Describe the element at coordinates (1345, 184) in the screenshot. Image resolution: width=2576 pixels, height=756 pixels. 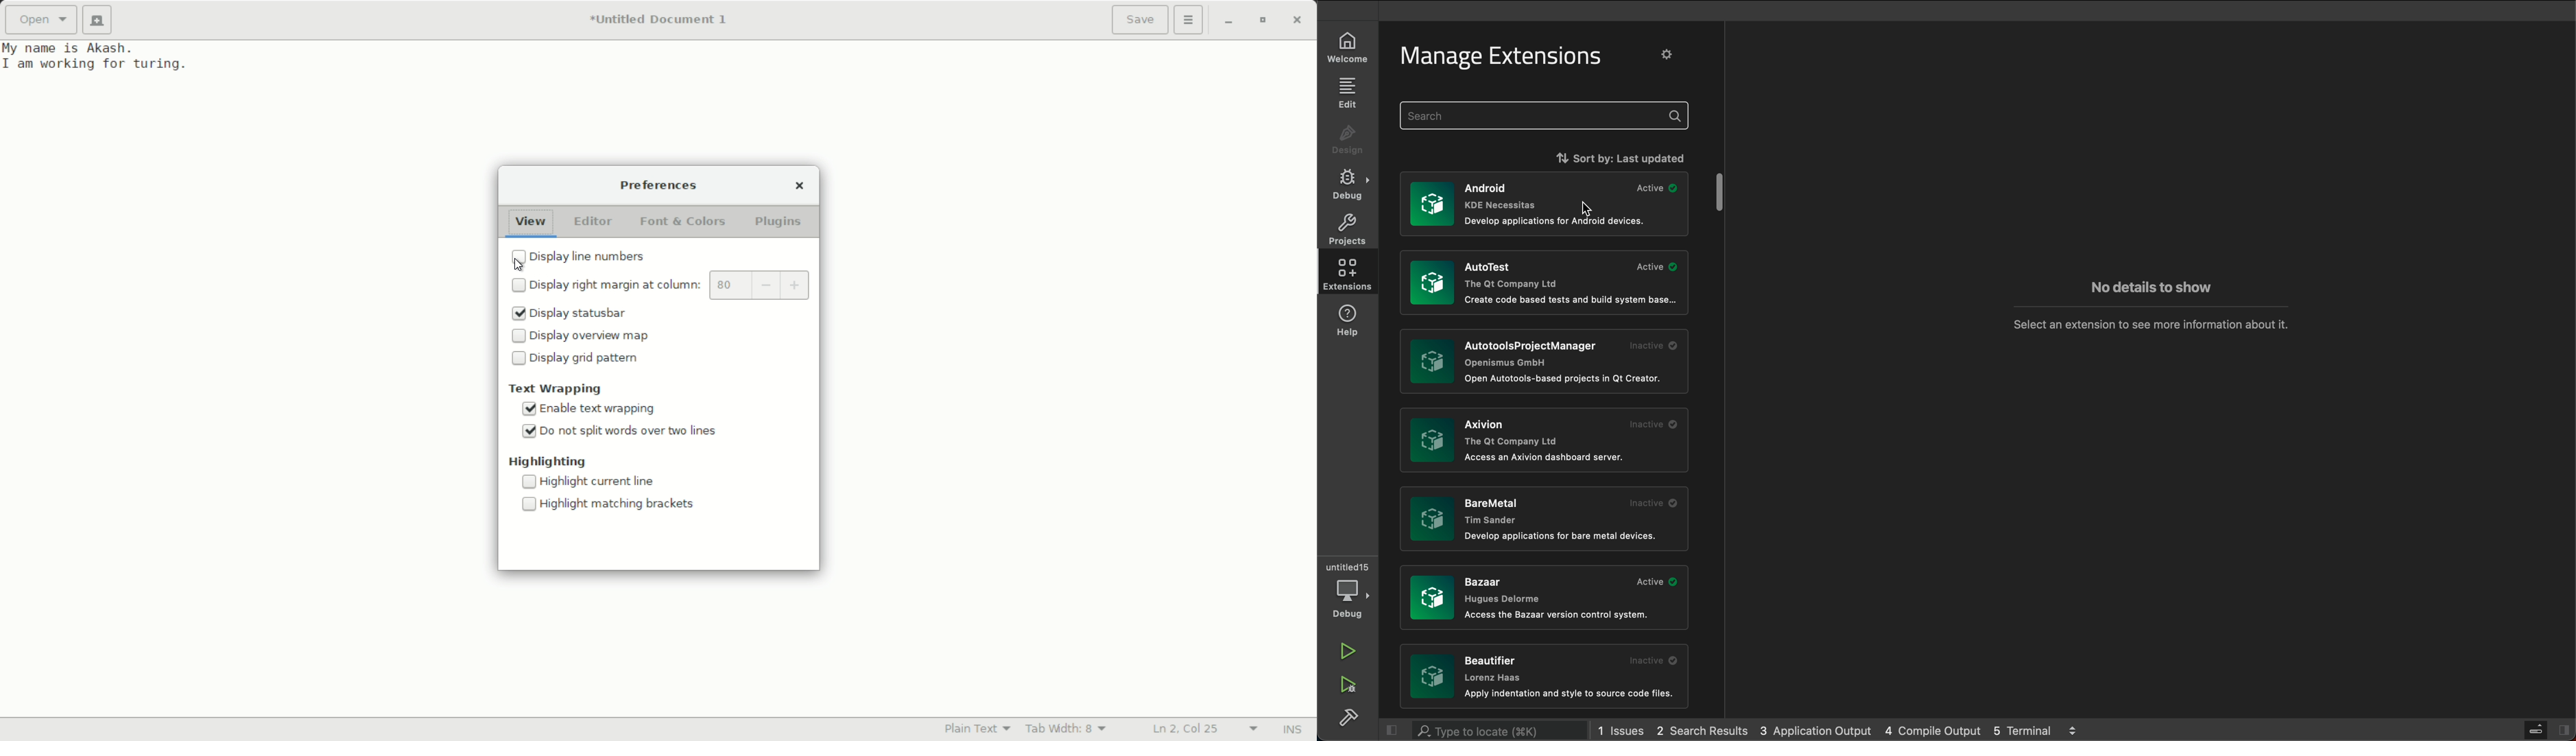
I see `debug` at that location.